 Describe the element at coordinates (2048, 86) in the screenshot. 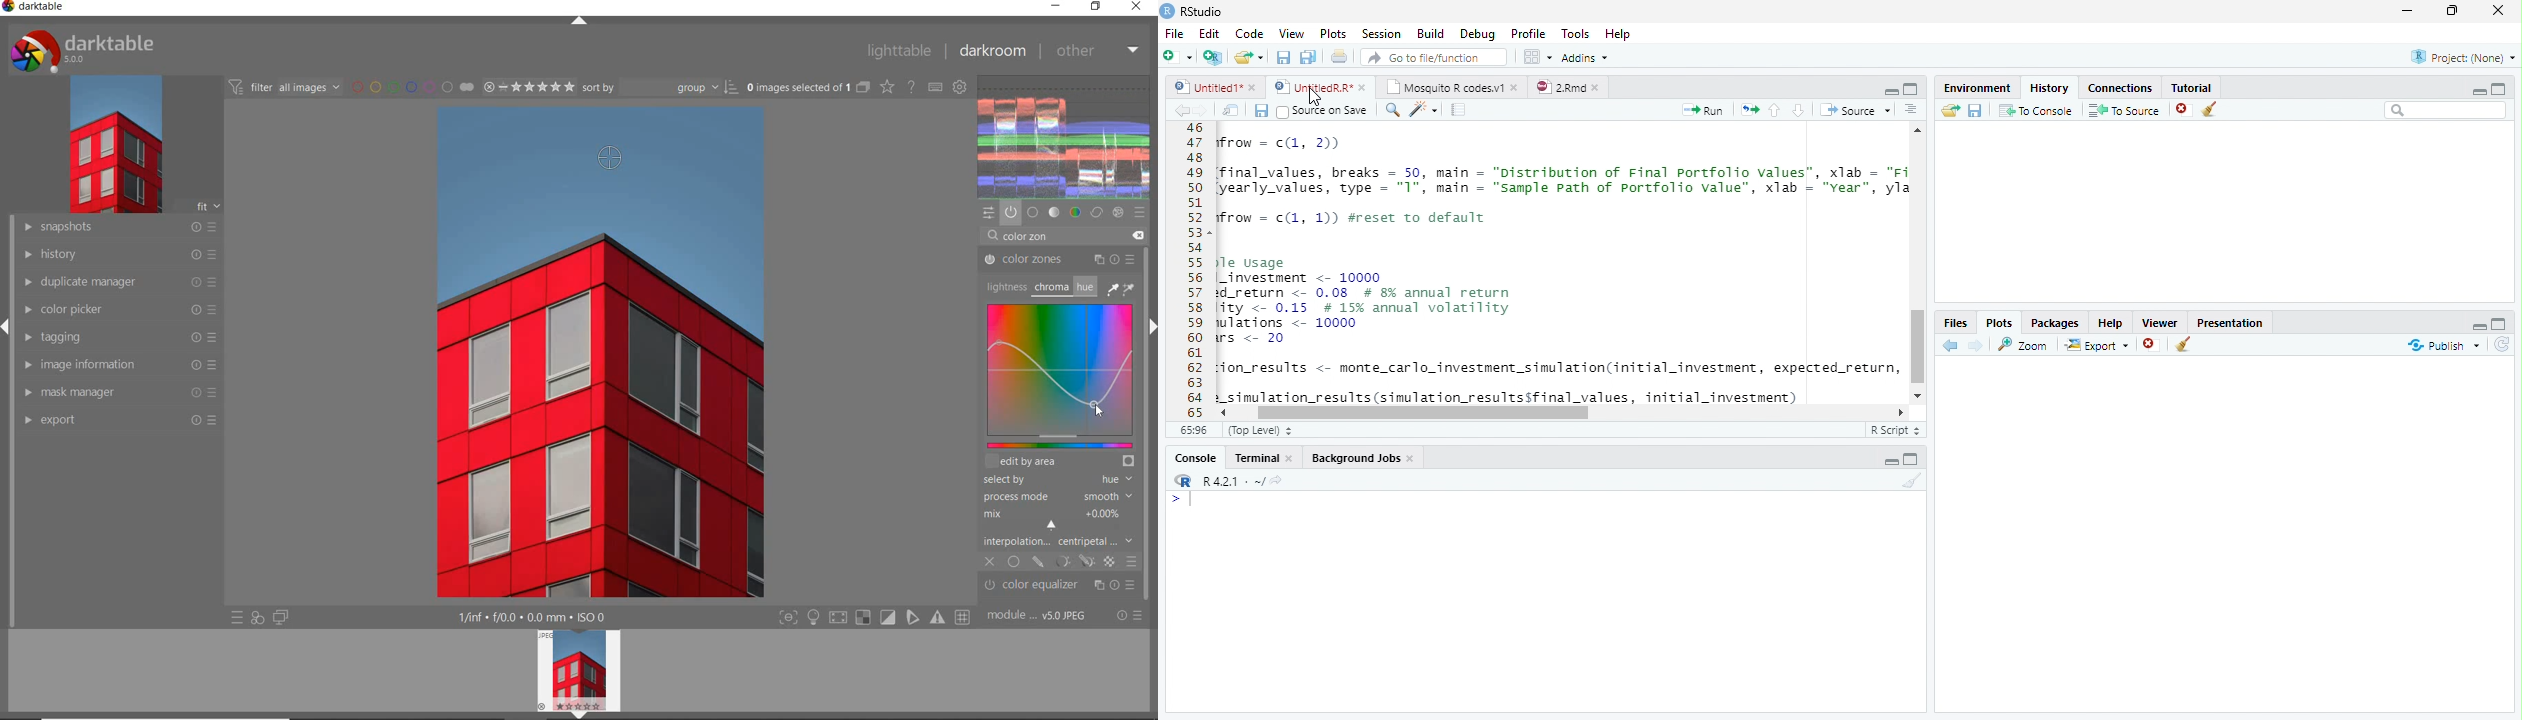

I see `History` at that location.